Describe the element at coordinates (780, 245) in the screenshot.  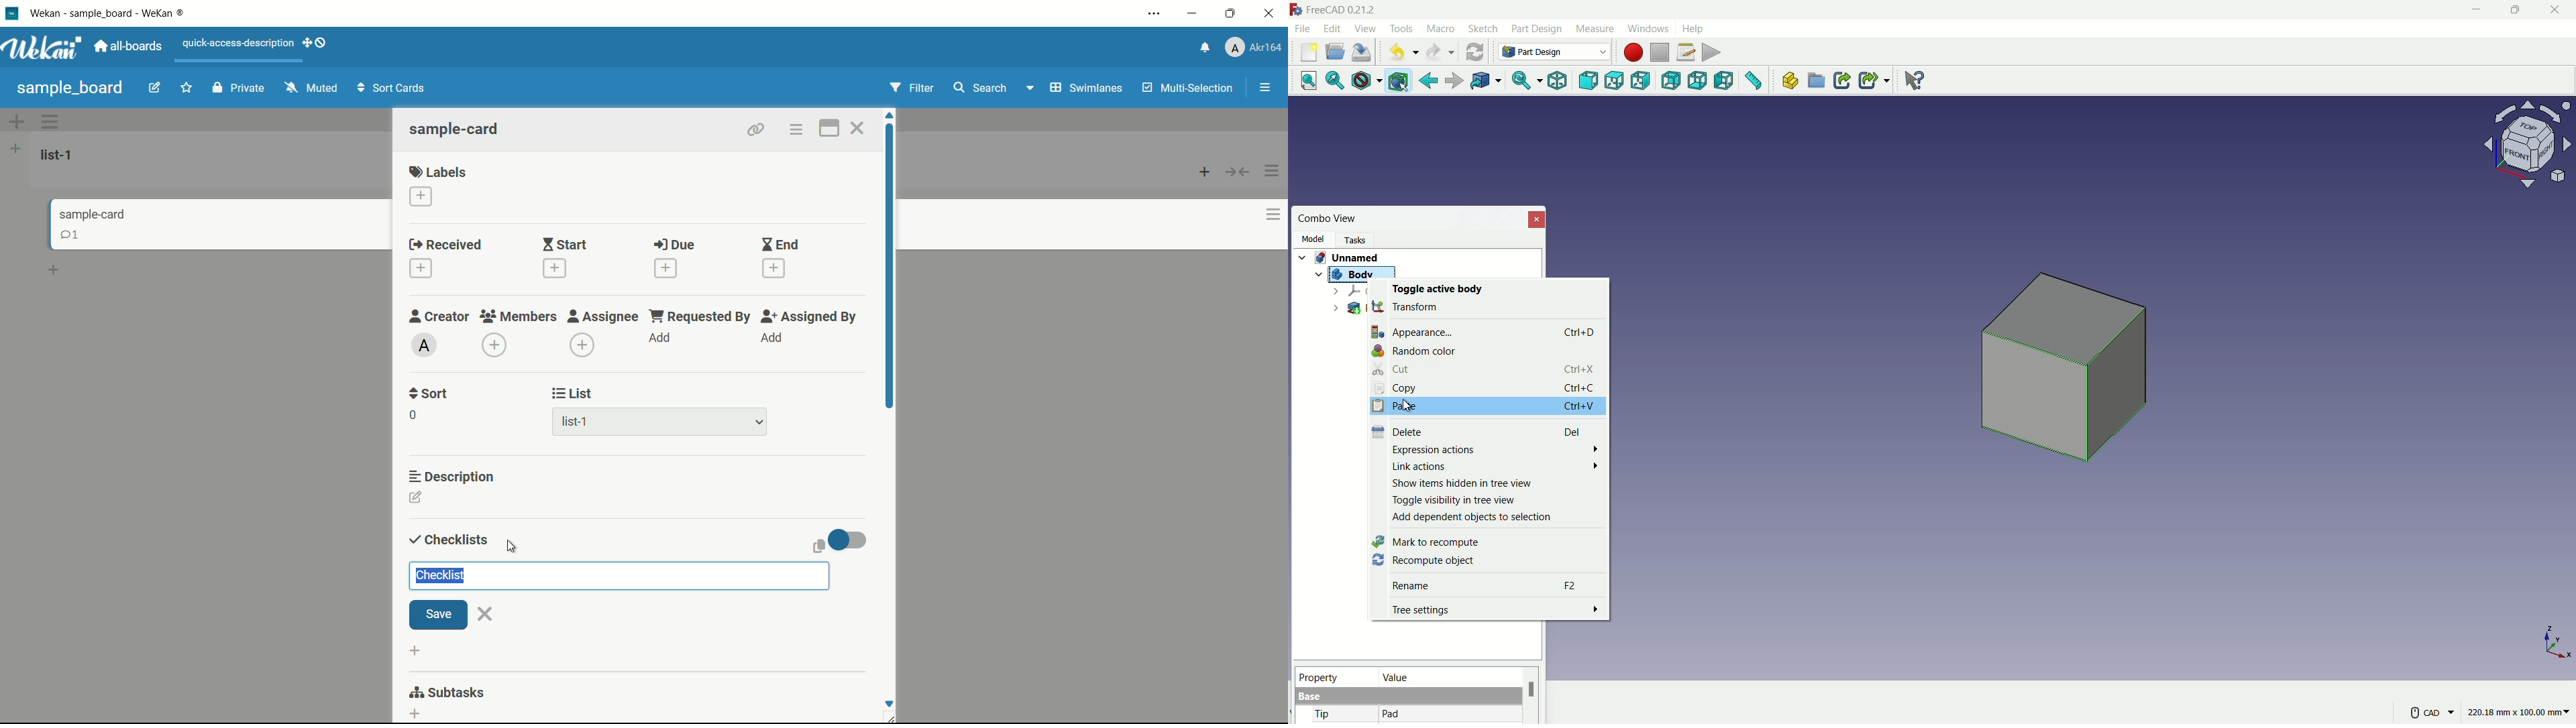
I see `end` at that location.